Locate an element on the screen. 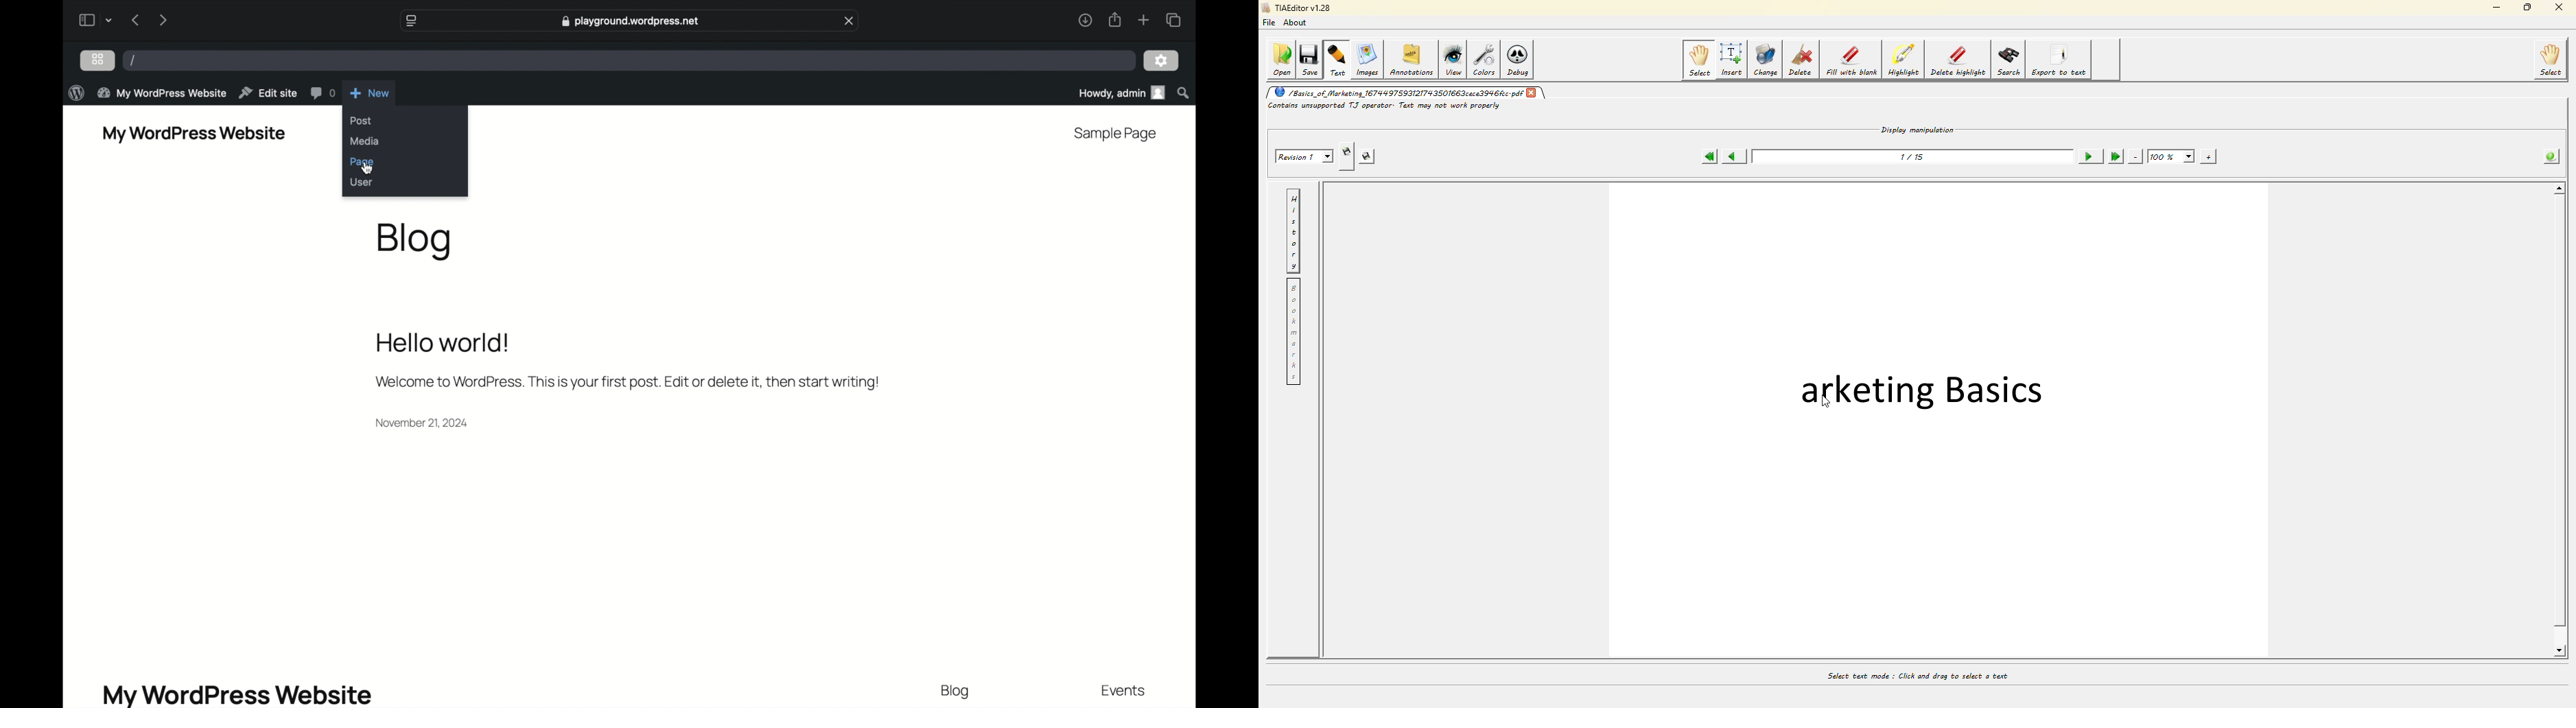 This screenshot has width=2576, height=728. previous is located at coordinates (134, 20).